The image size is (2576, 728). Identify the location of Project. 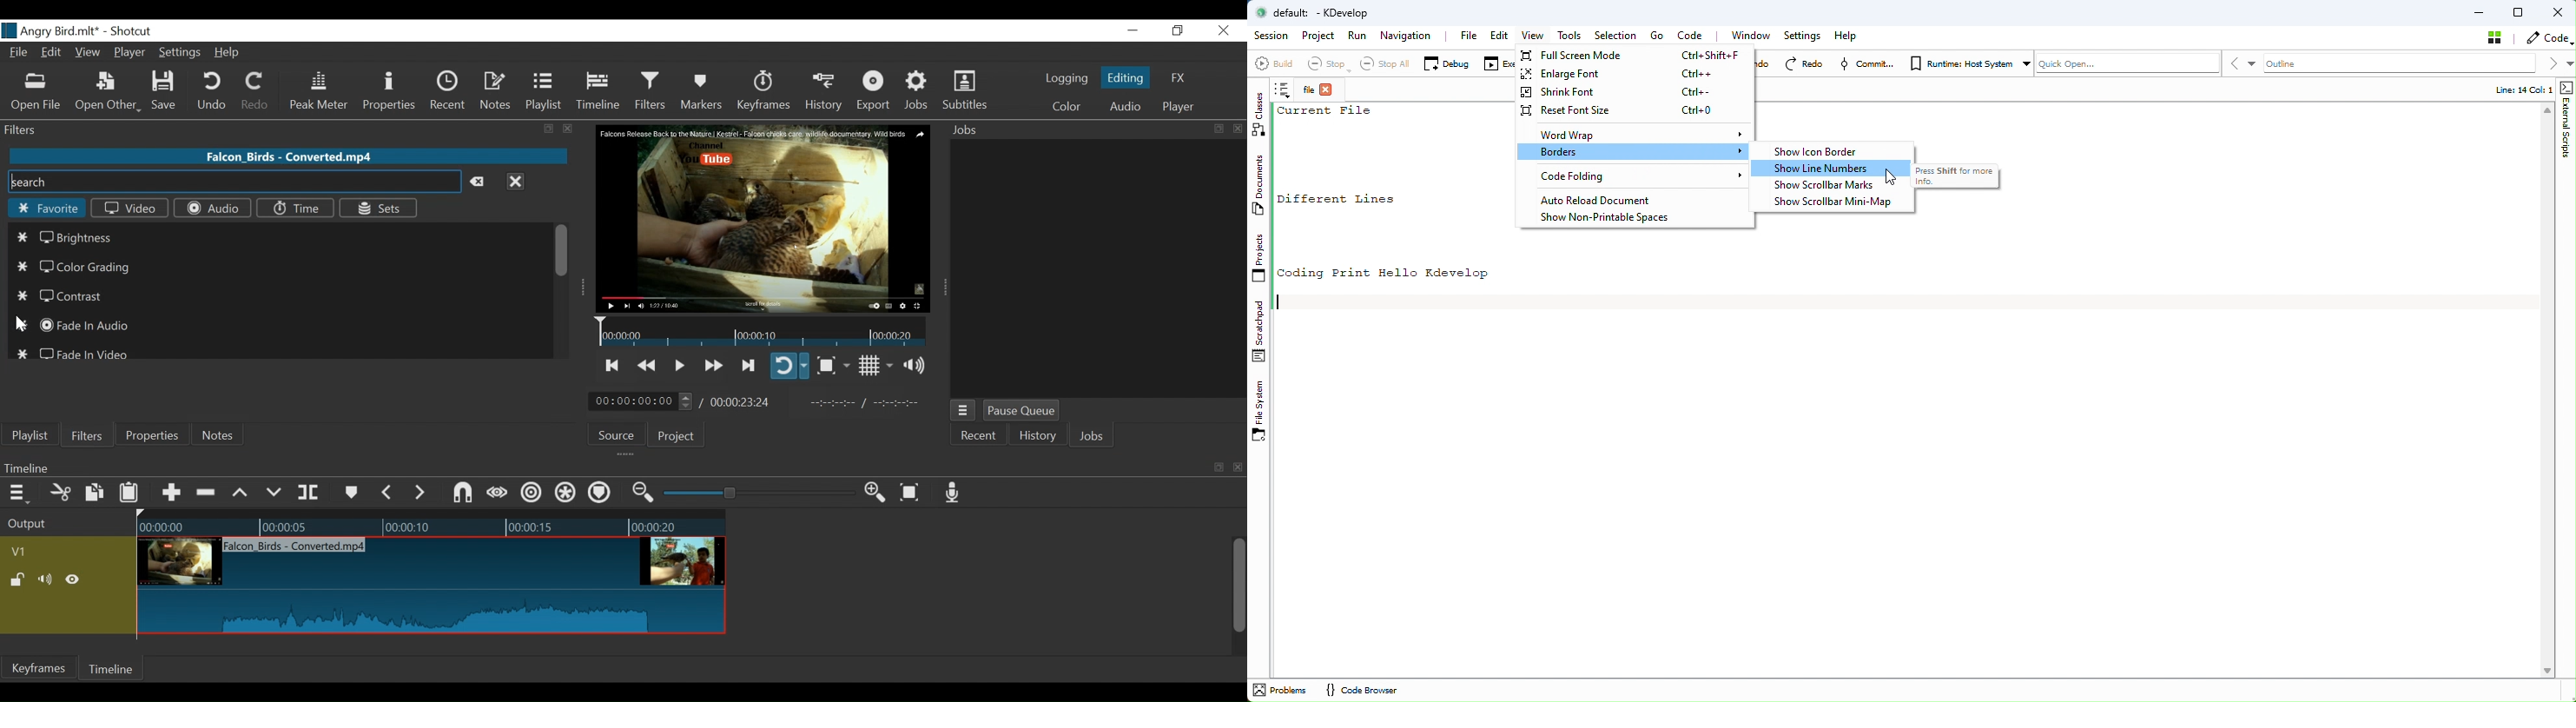
(676, 436).